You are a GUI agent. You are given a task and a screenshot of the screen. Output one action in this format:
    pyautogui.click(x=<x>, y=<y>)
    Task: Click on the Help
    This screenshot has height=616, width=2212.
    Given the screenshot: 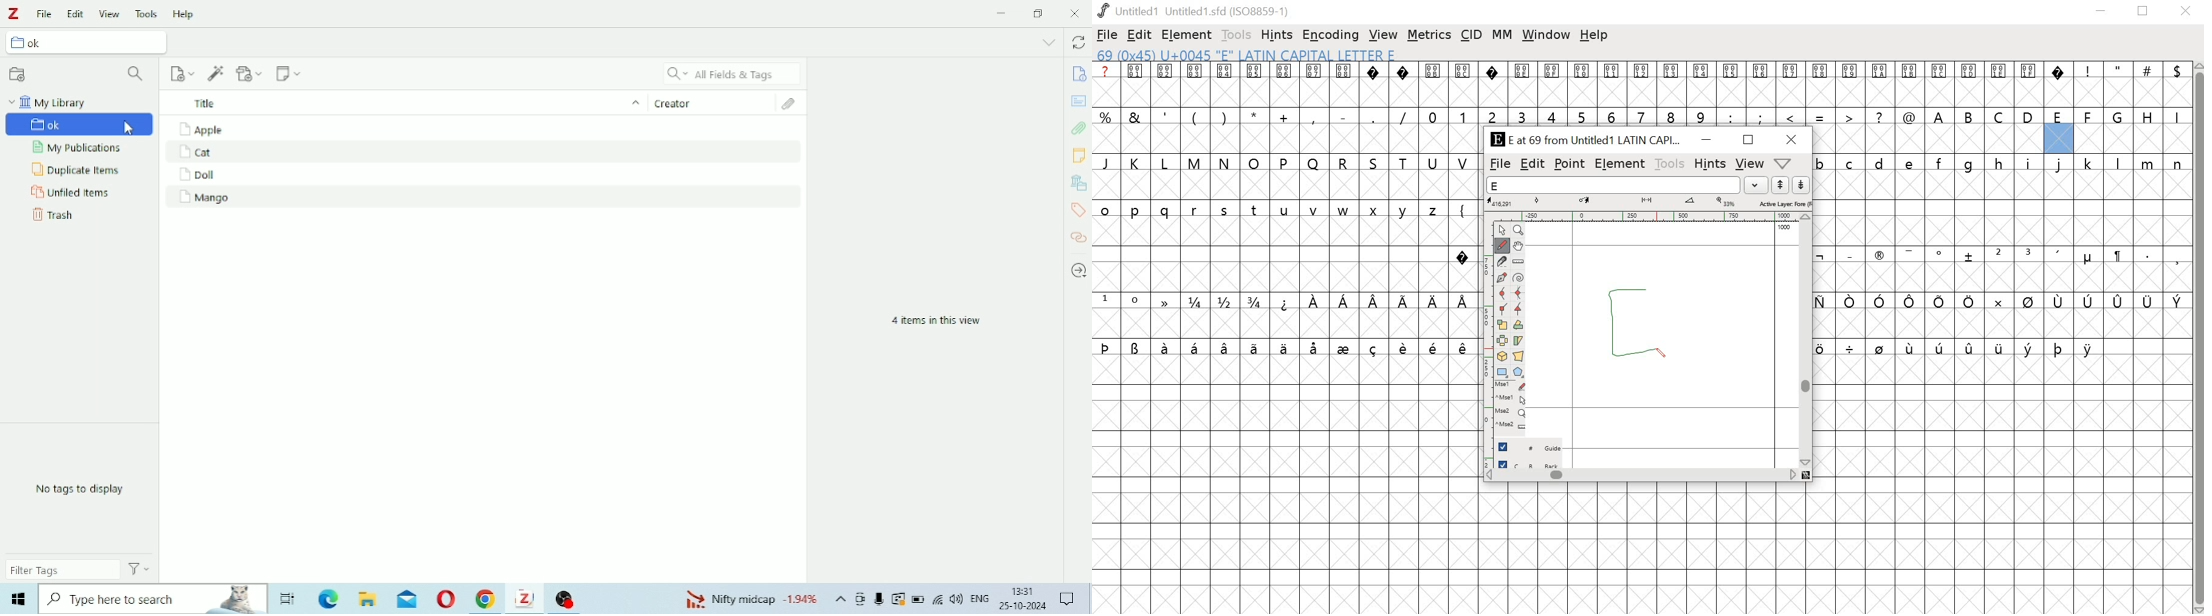 What is the action you would take?
    pyautogui.click(x=184, y=13)
    